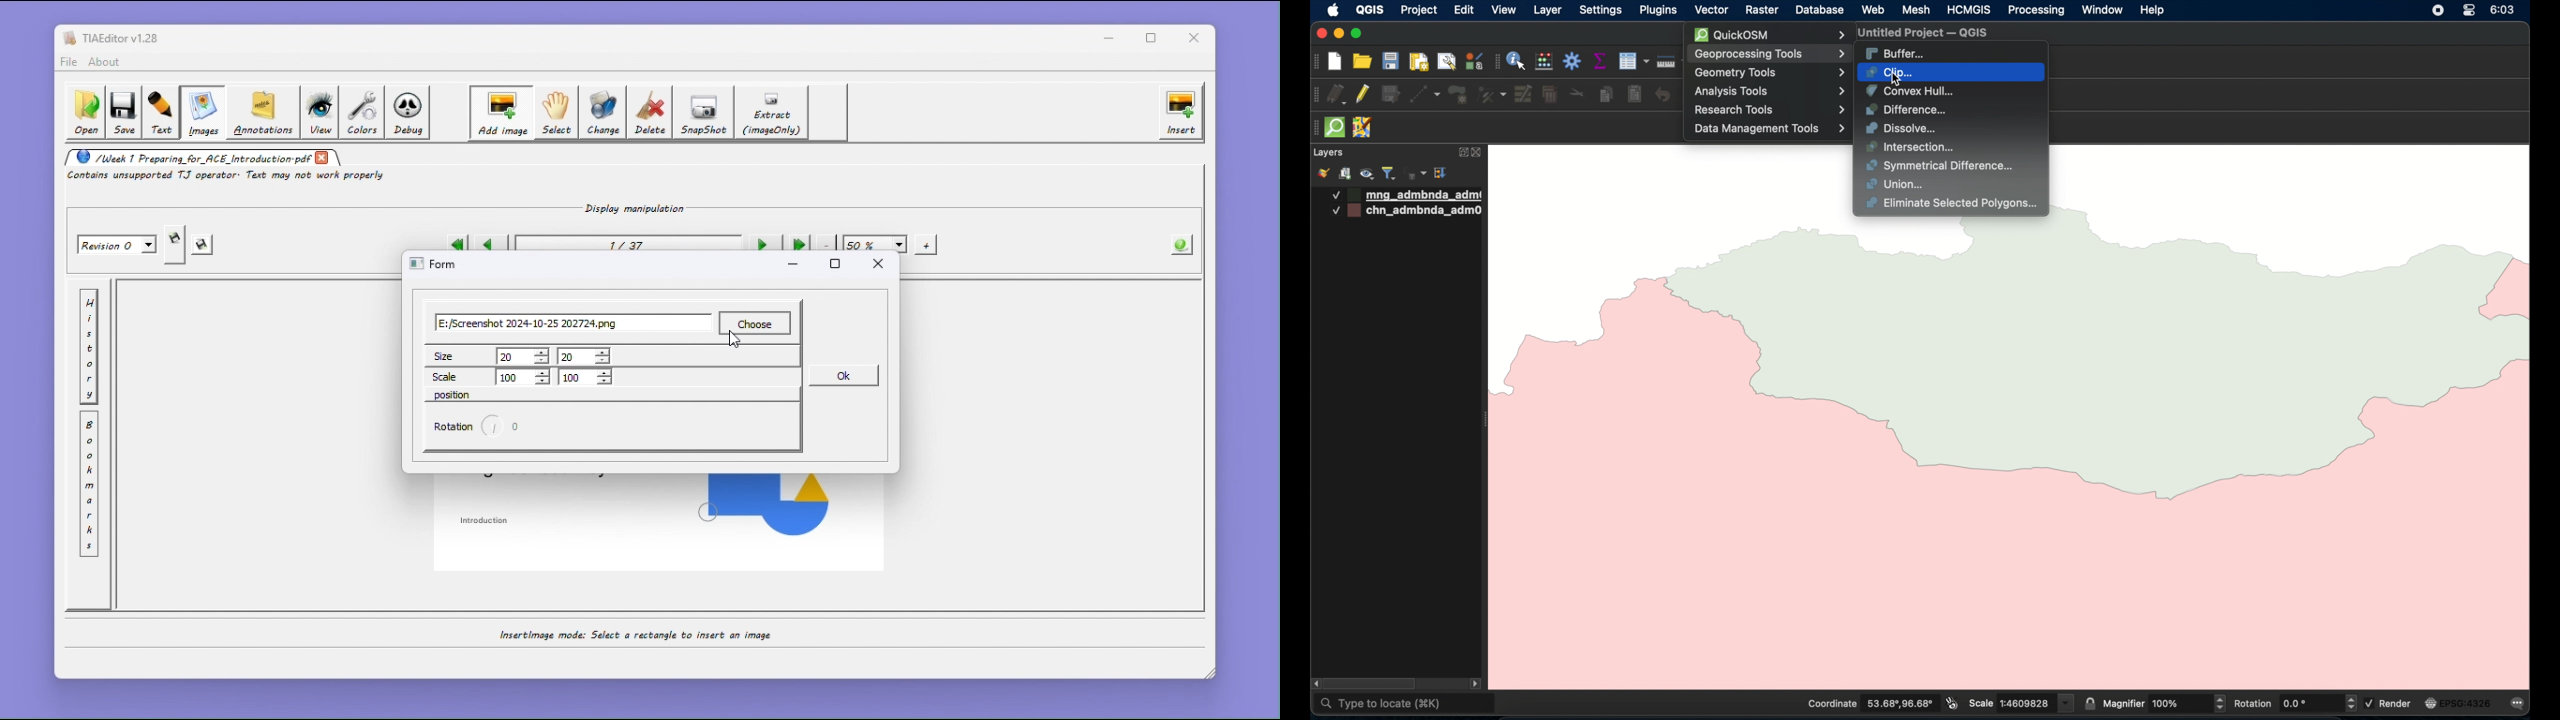 The height and width of the screenshot is (728, 2576). What do you see at coordinates (1356, 34) in the screenshot?
I see `maximize` at bounding box center [1356, 34].